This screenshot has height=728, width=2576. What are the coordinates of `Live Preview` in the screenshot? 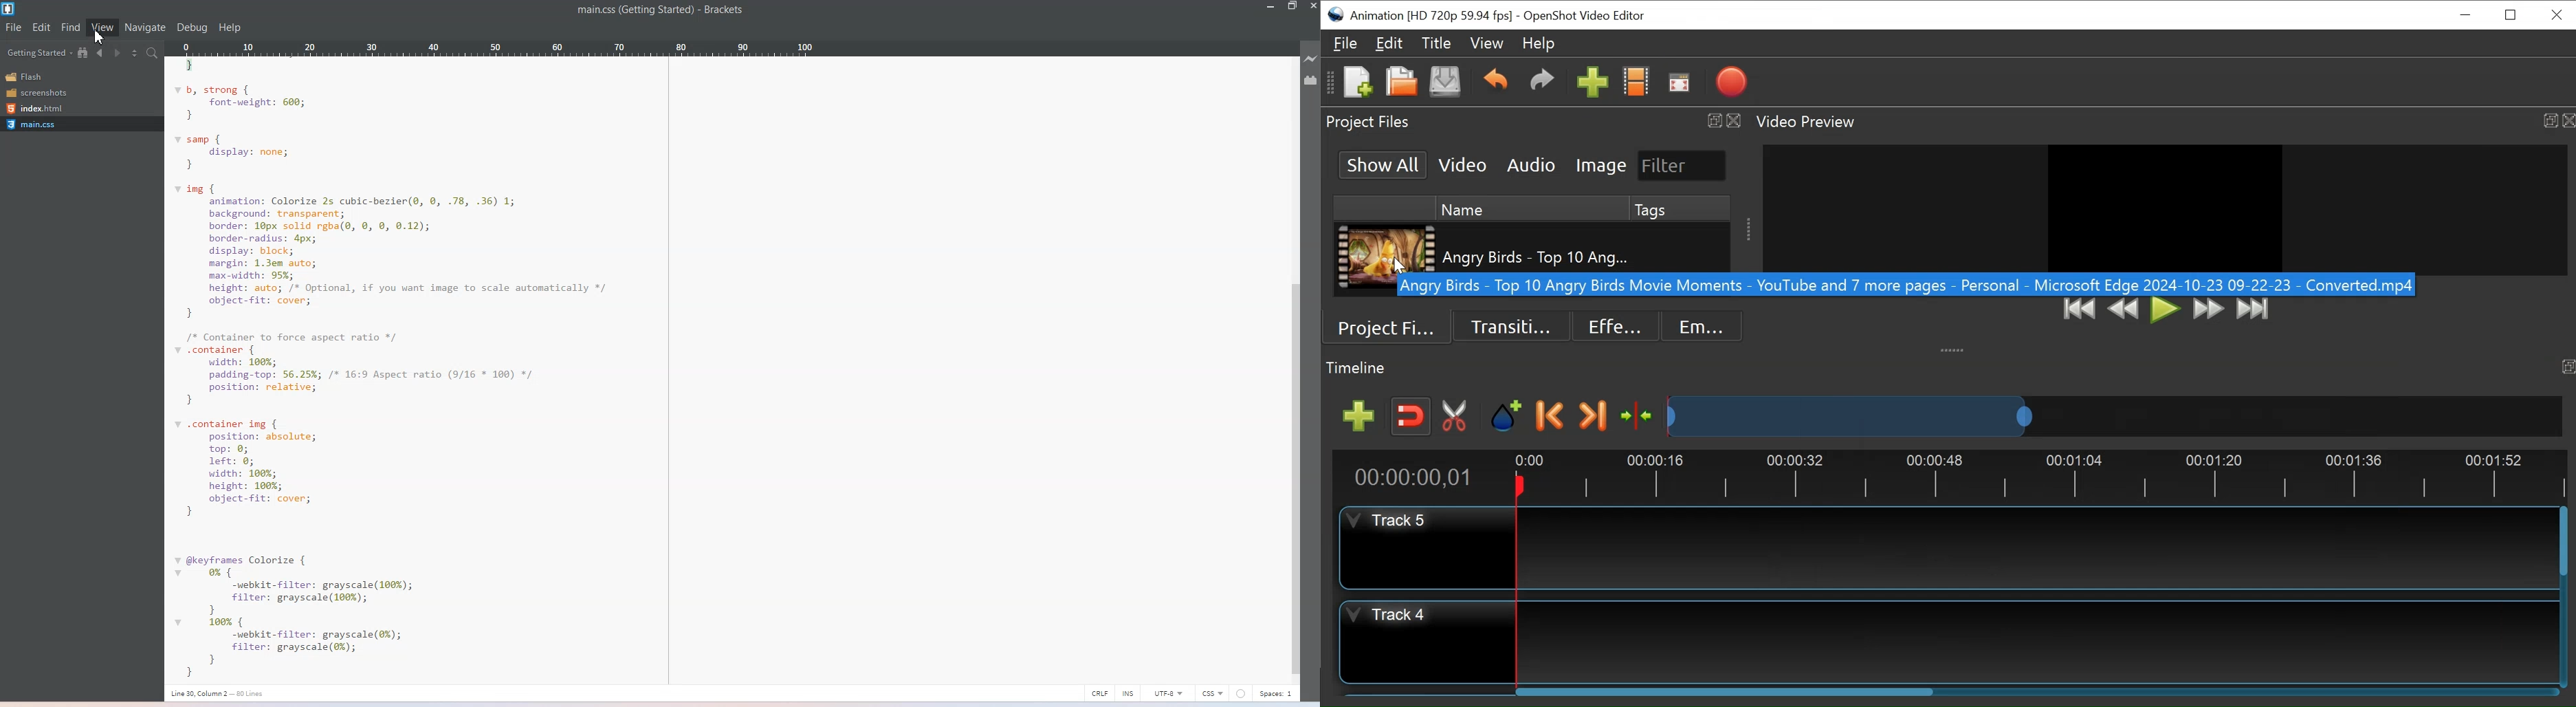 It's located at (1311, 58).